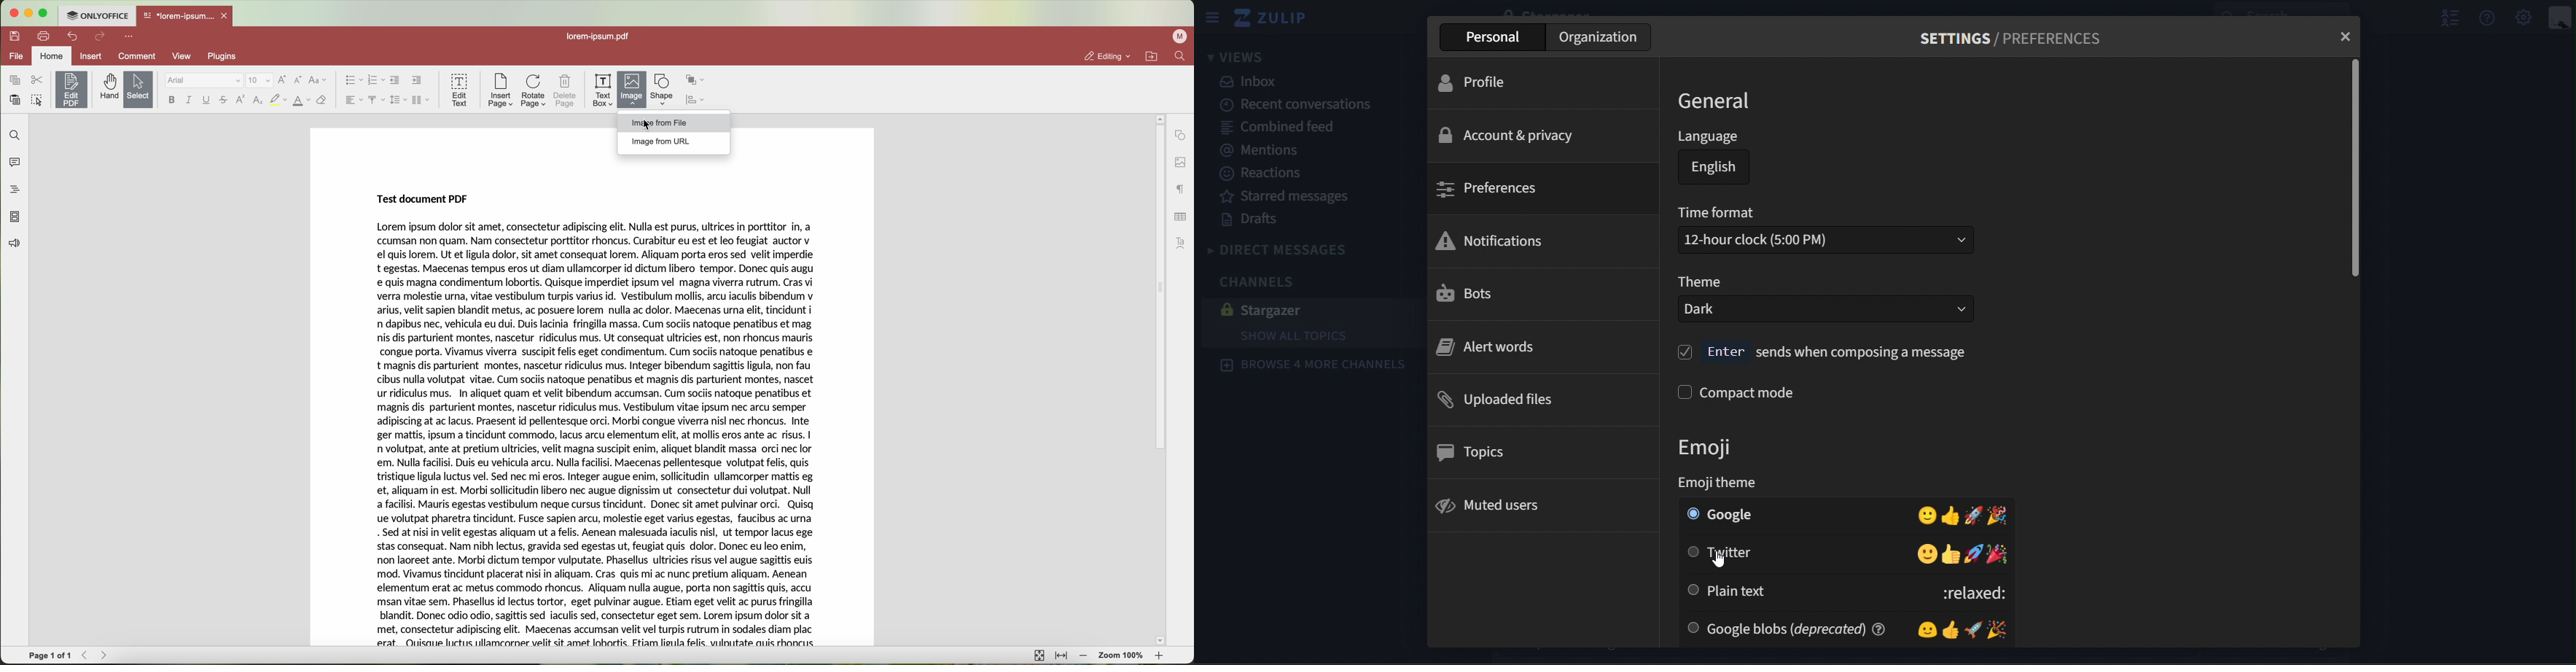 This screenshot has height=672, width=2576. I want to click on emoji, so click(1718, 446).